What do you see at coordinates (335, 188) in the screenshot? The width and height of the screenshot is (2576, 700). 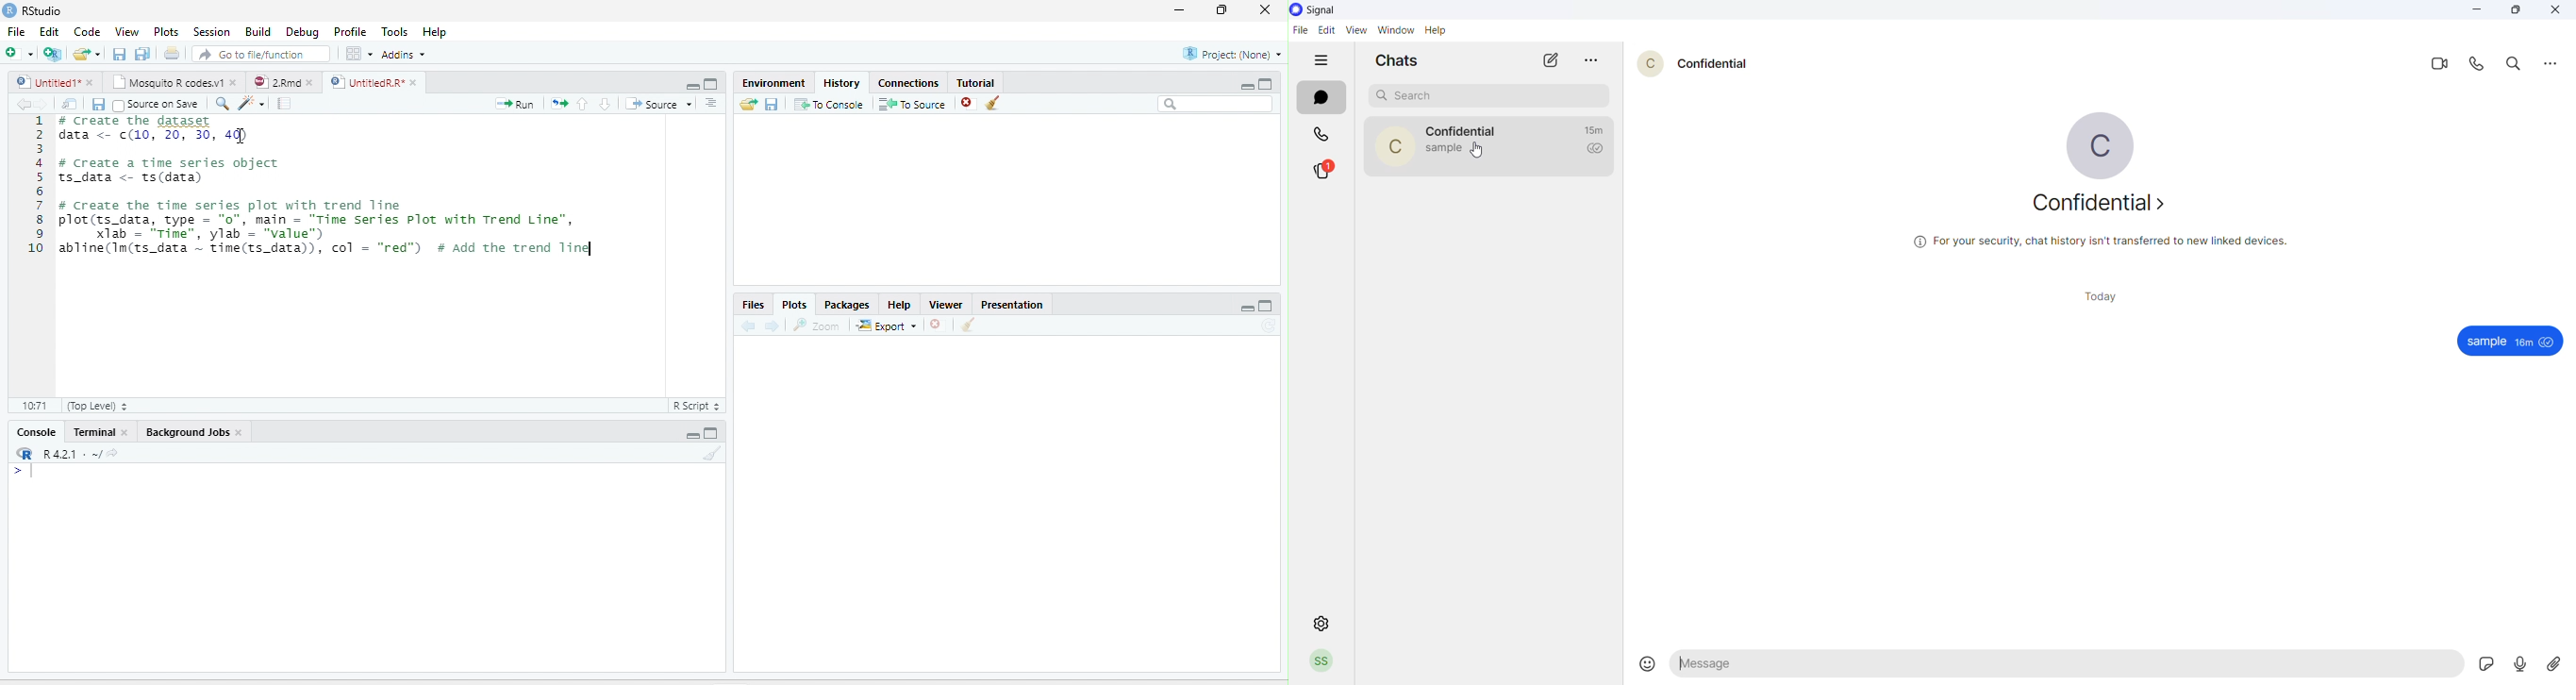 I see `# Create the dataset

data <- c(10, 20, 30, 4)

# Create a time series object

ts_data <- ts(data)

# Create the time series plot with trend line

plot(ts_data, type = "0", main = "Time Series Plot with Trend Line",
x1ab = “Time”, ylab = “value")

abline(Im(ts_data ~ time(ts_data)), col = “red”) # Add the trend line]` at bounding box center [335, 188].